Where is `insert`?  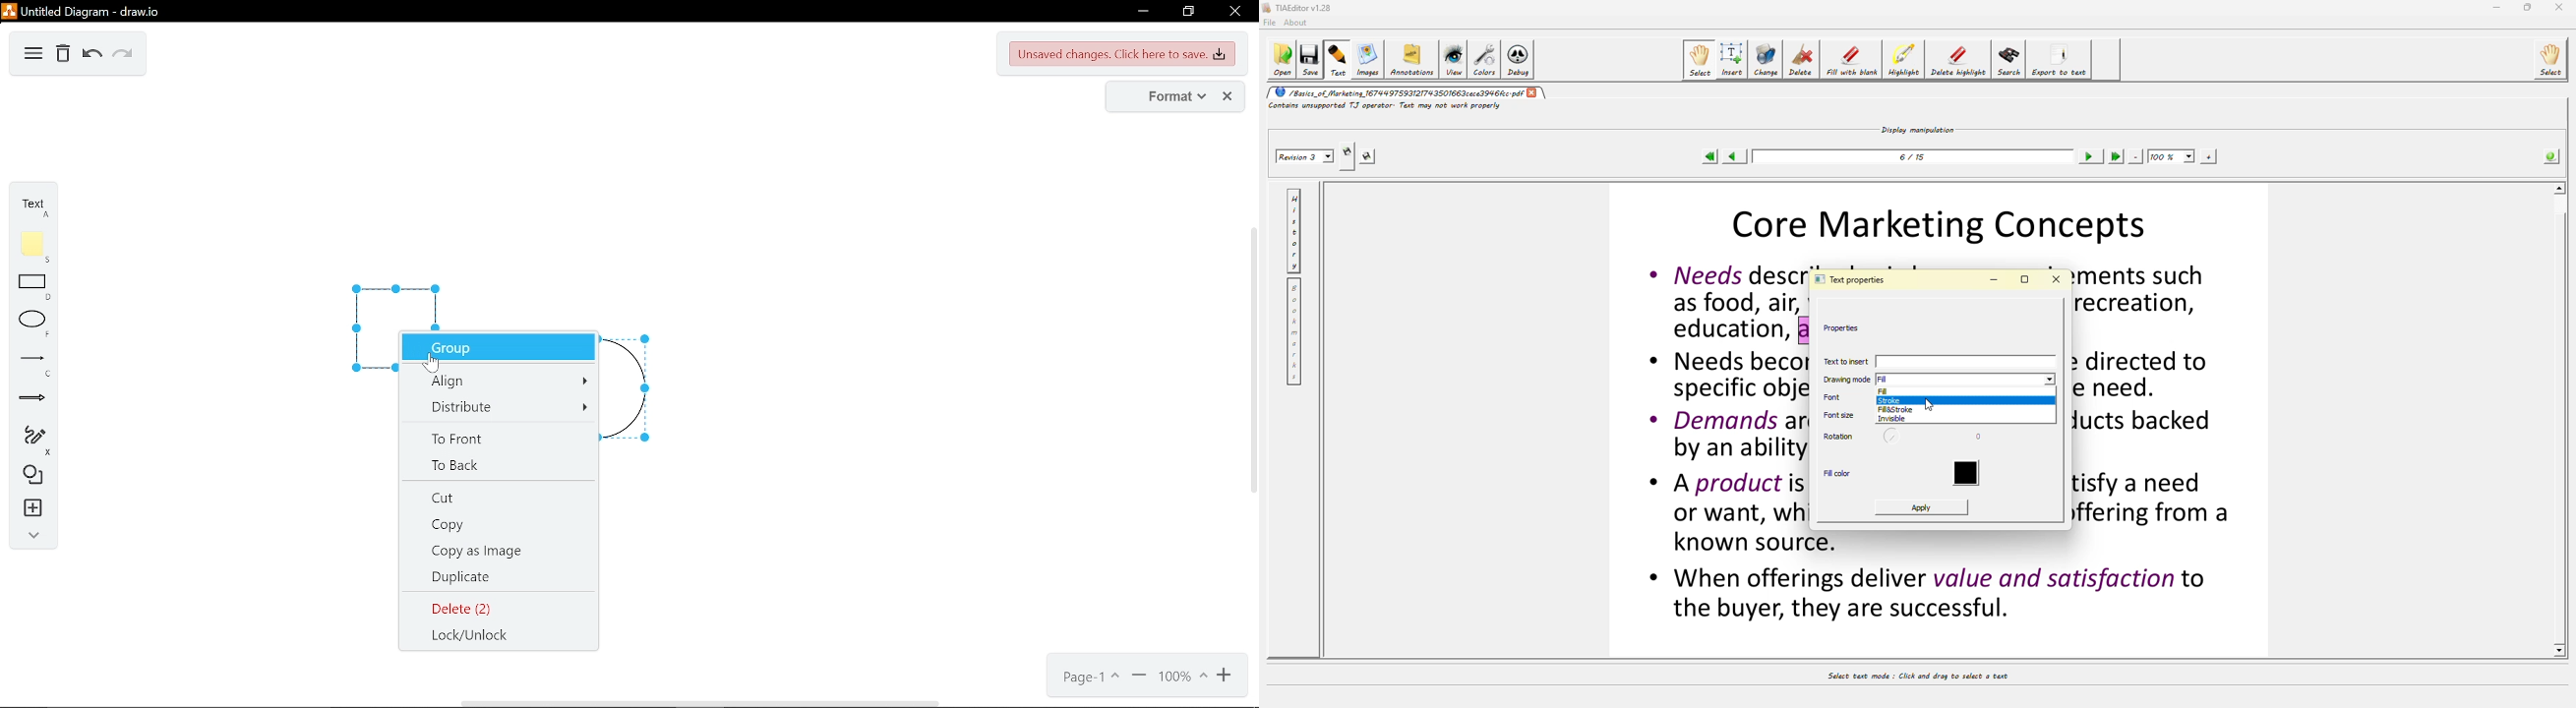
insert is located at coordinates (28, 509).